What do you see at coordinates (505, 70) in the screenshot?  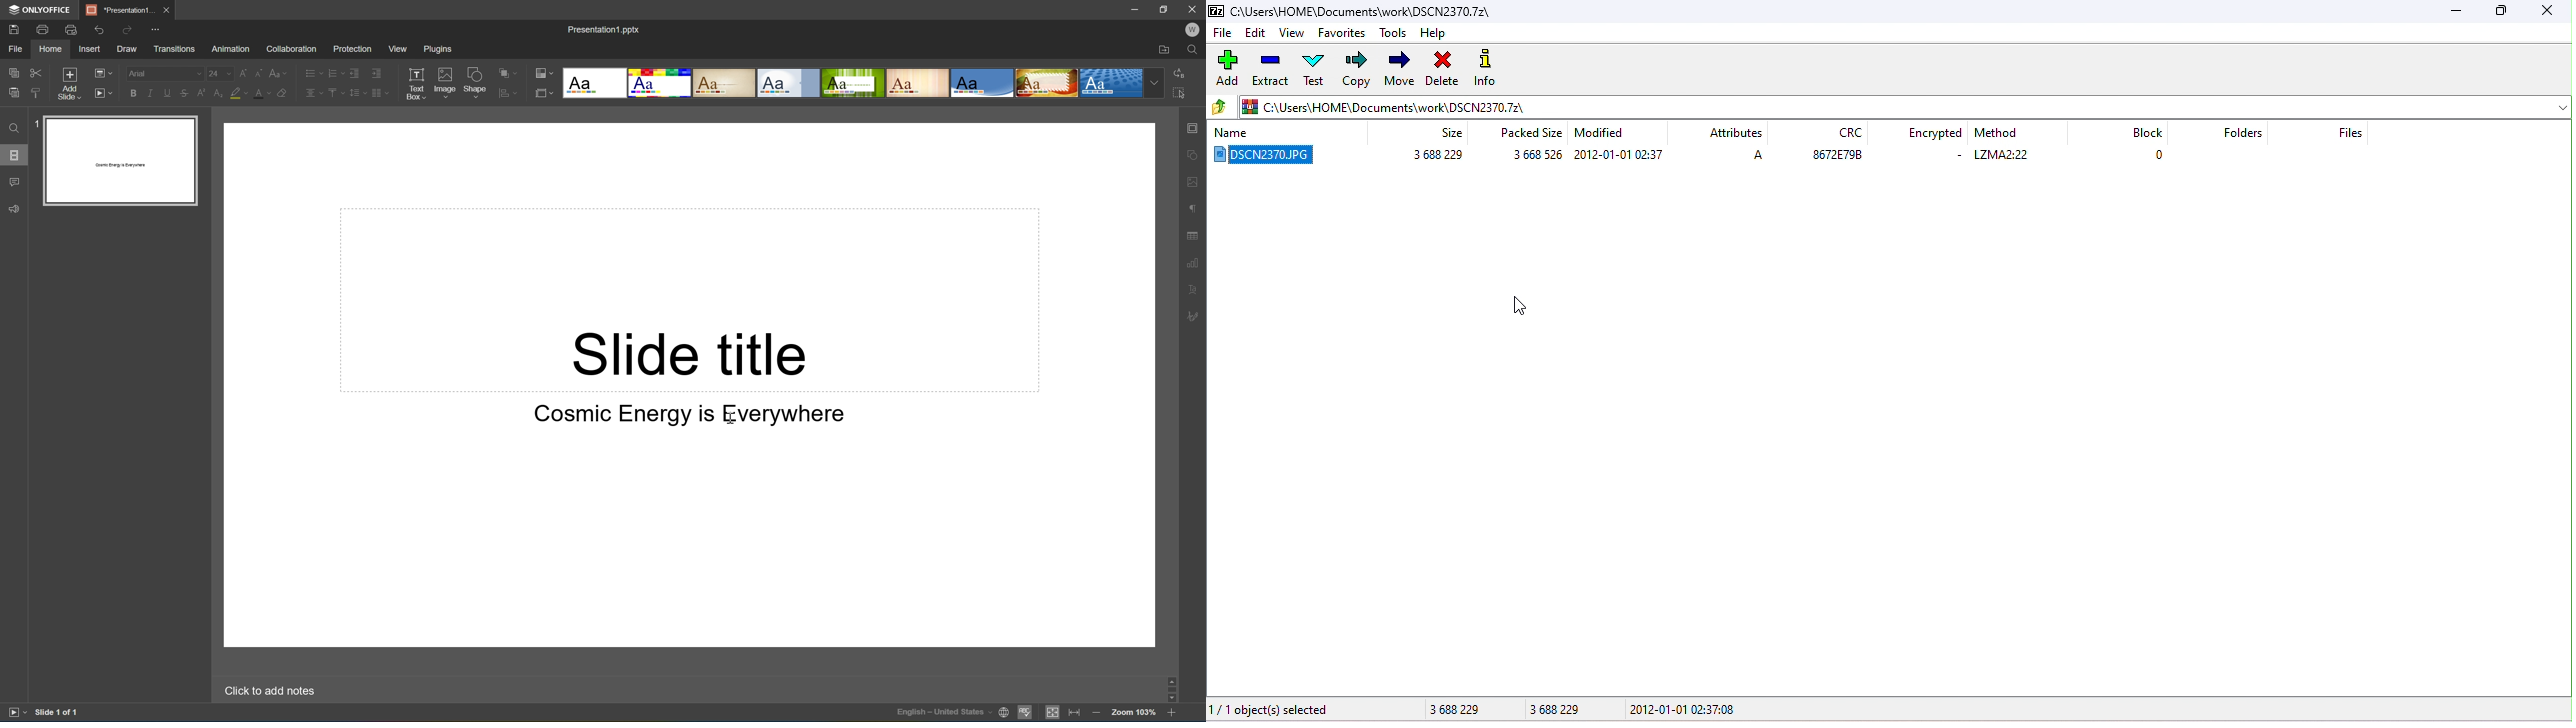 I see `Arrange shape` at bounding box center [505, 70].